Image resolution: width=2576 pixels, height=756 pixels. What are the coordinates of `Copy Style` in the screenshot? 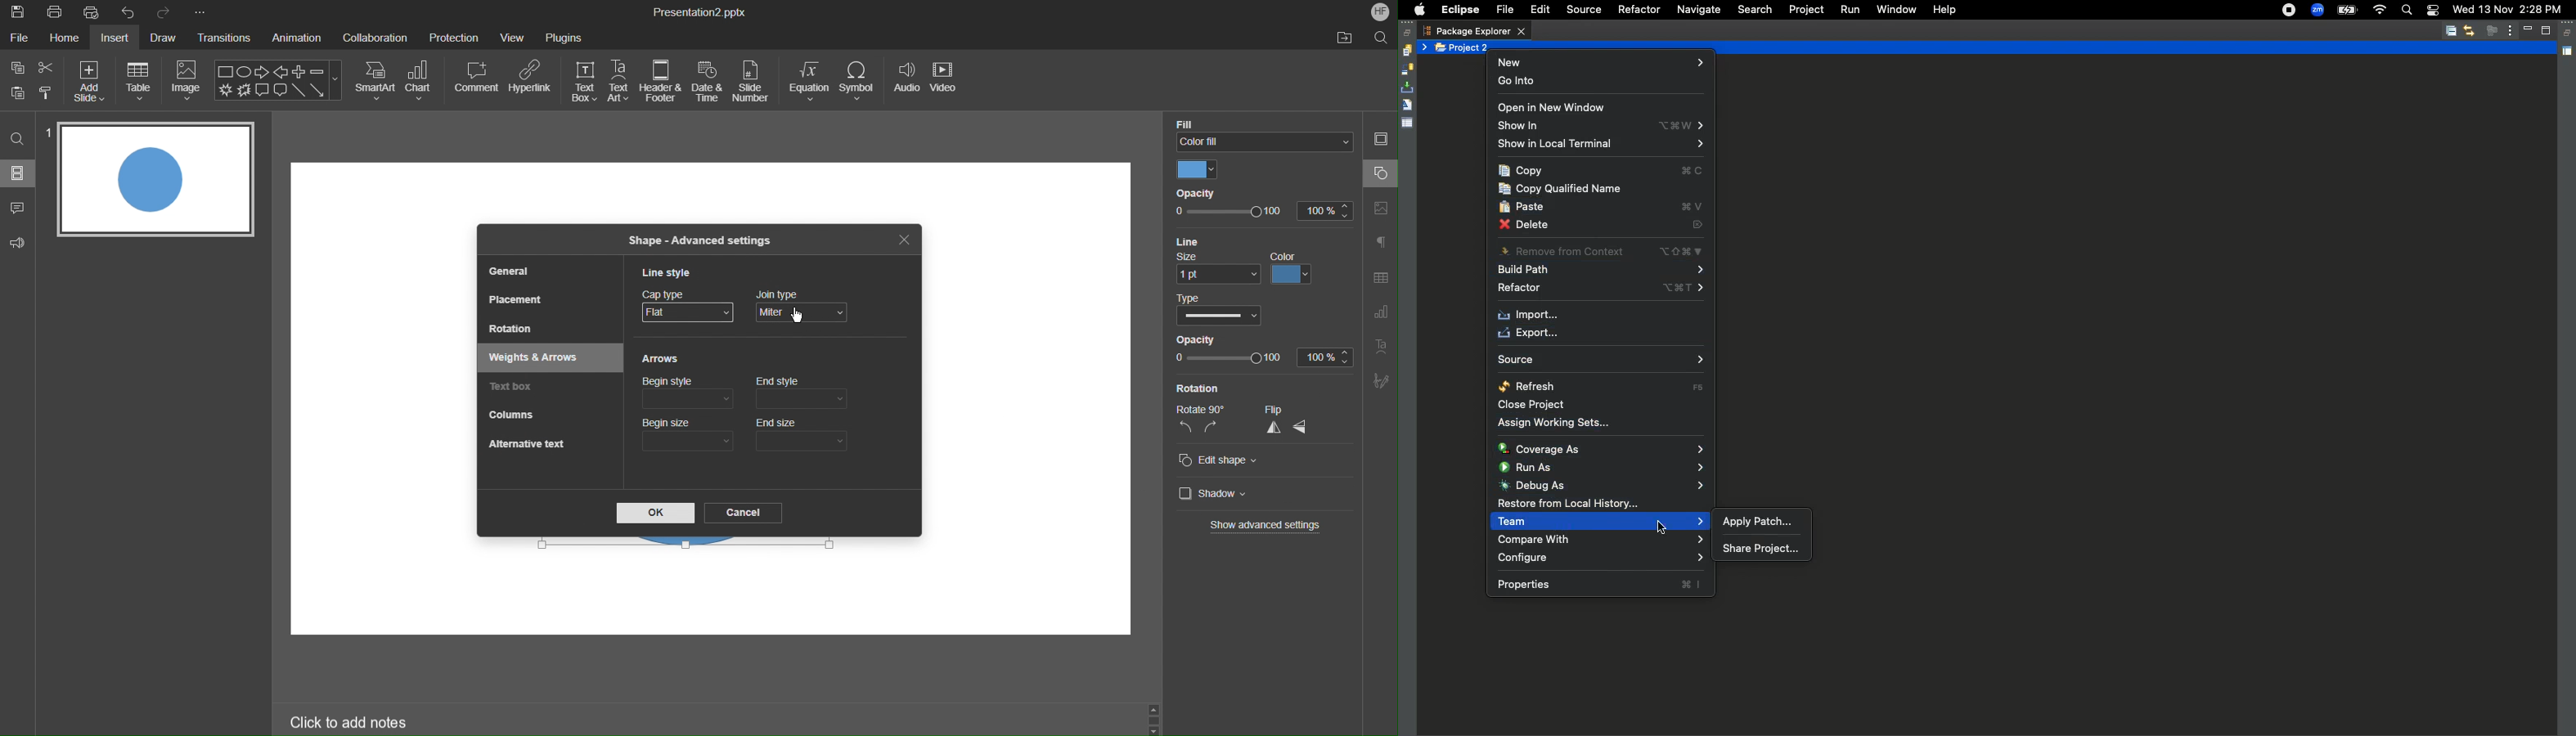 It's located at (47, 91).